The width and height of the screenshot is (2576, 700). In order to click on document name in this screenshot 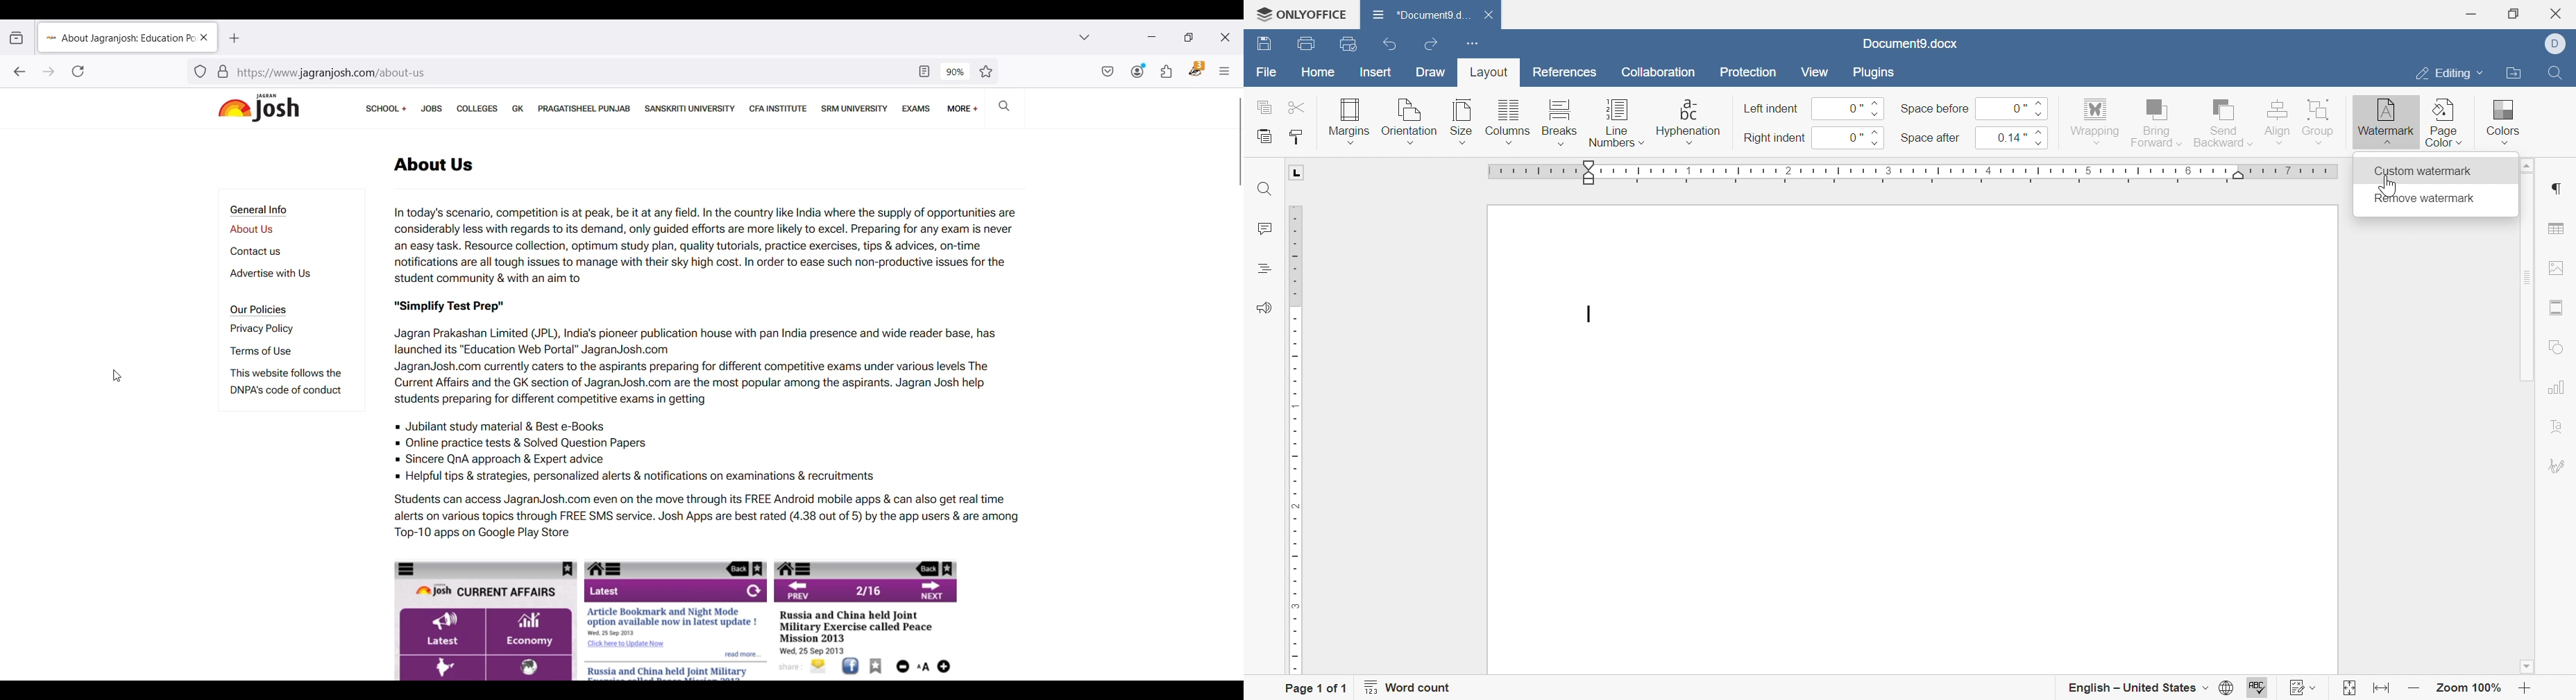, I will do `click(1909, 44)`.